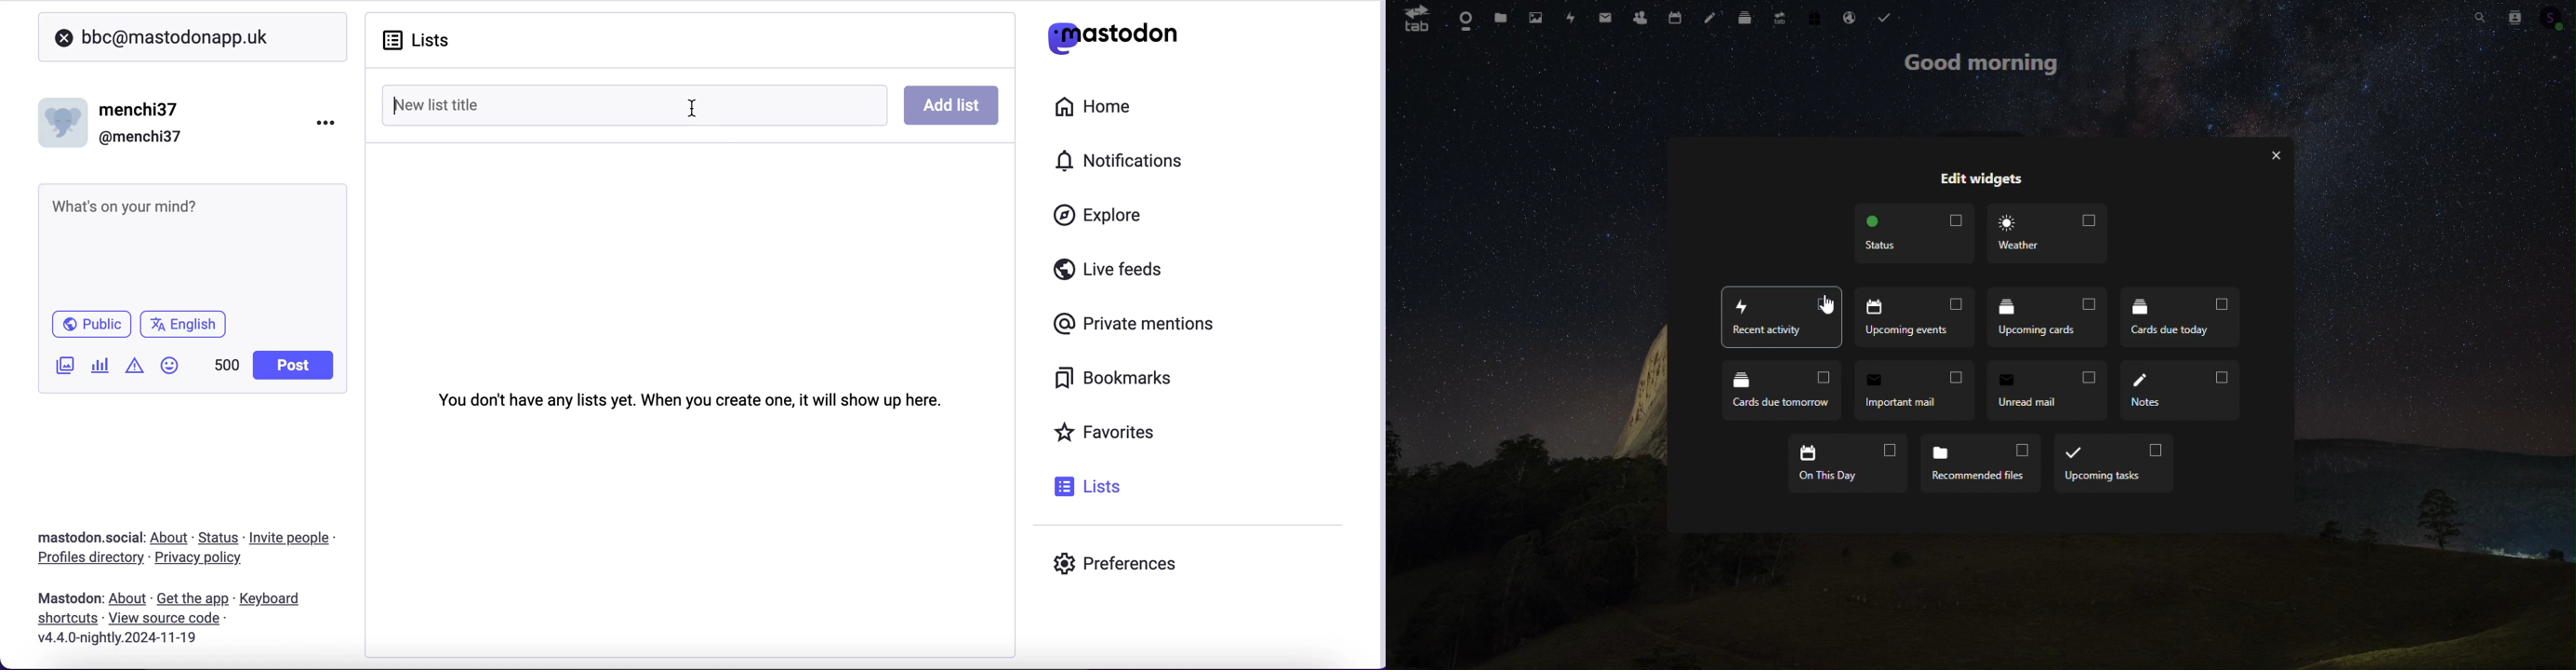 This screenshot has height=672, width=2576. I want to click on Important mail, so click(1912, 391).